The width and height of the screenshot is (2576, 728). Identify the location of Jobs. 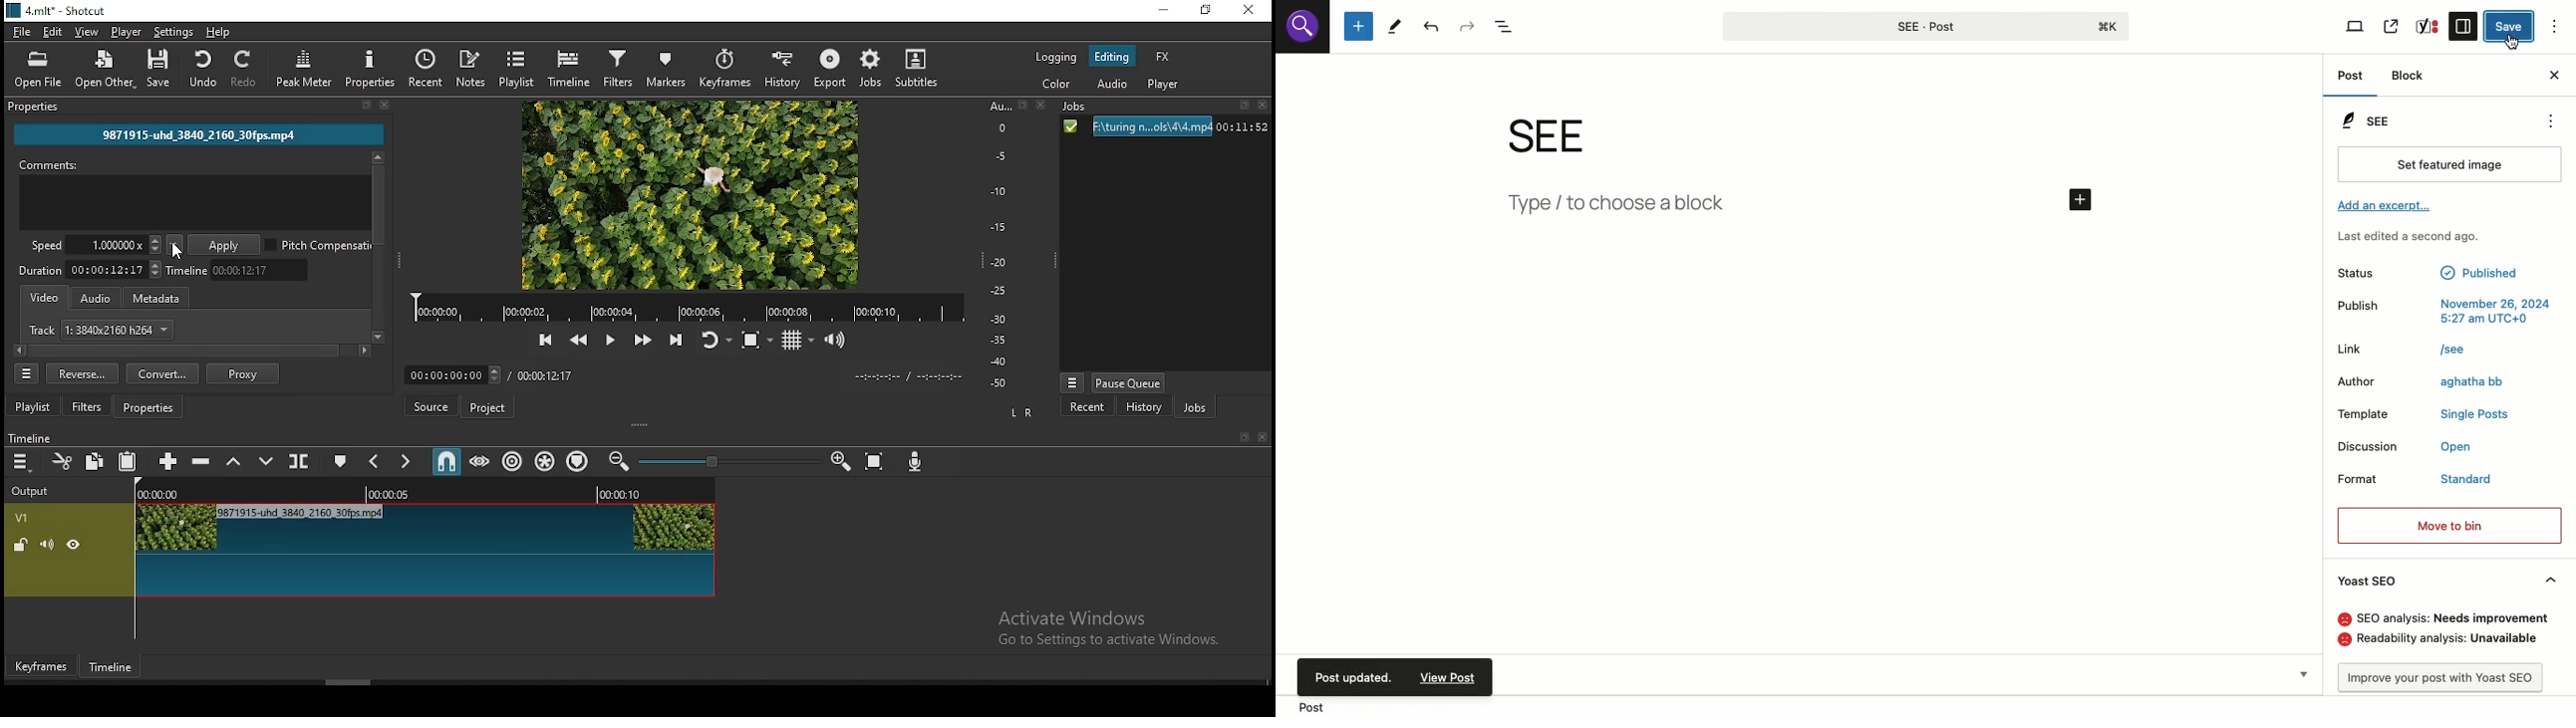
(1078, 108).